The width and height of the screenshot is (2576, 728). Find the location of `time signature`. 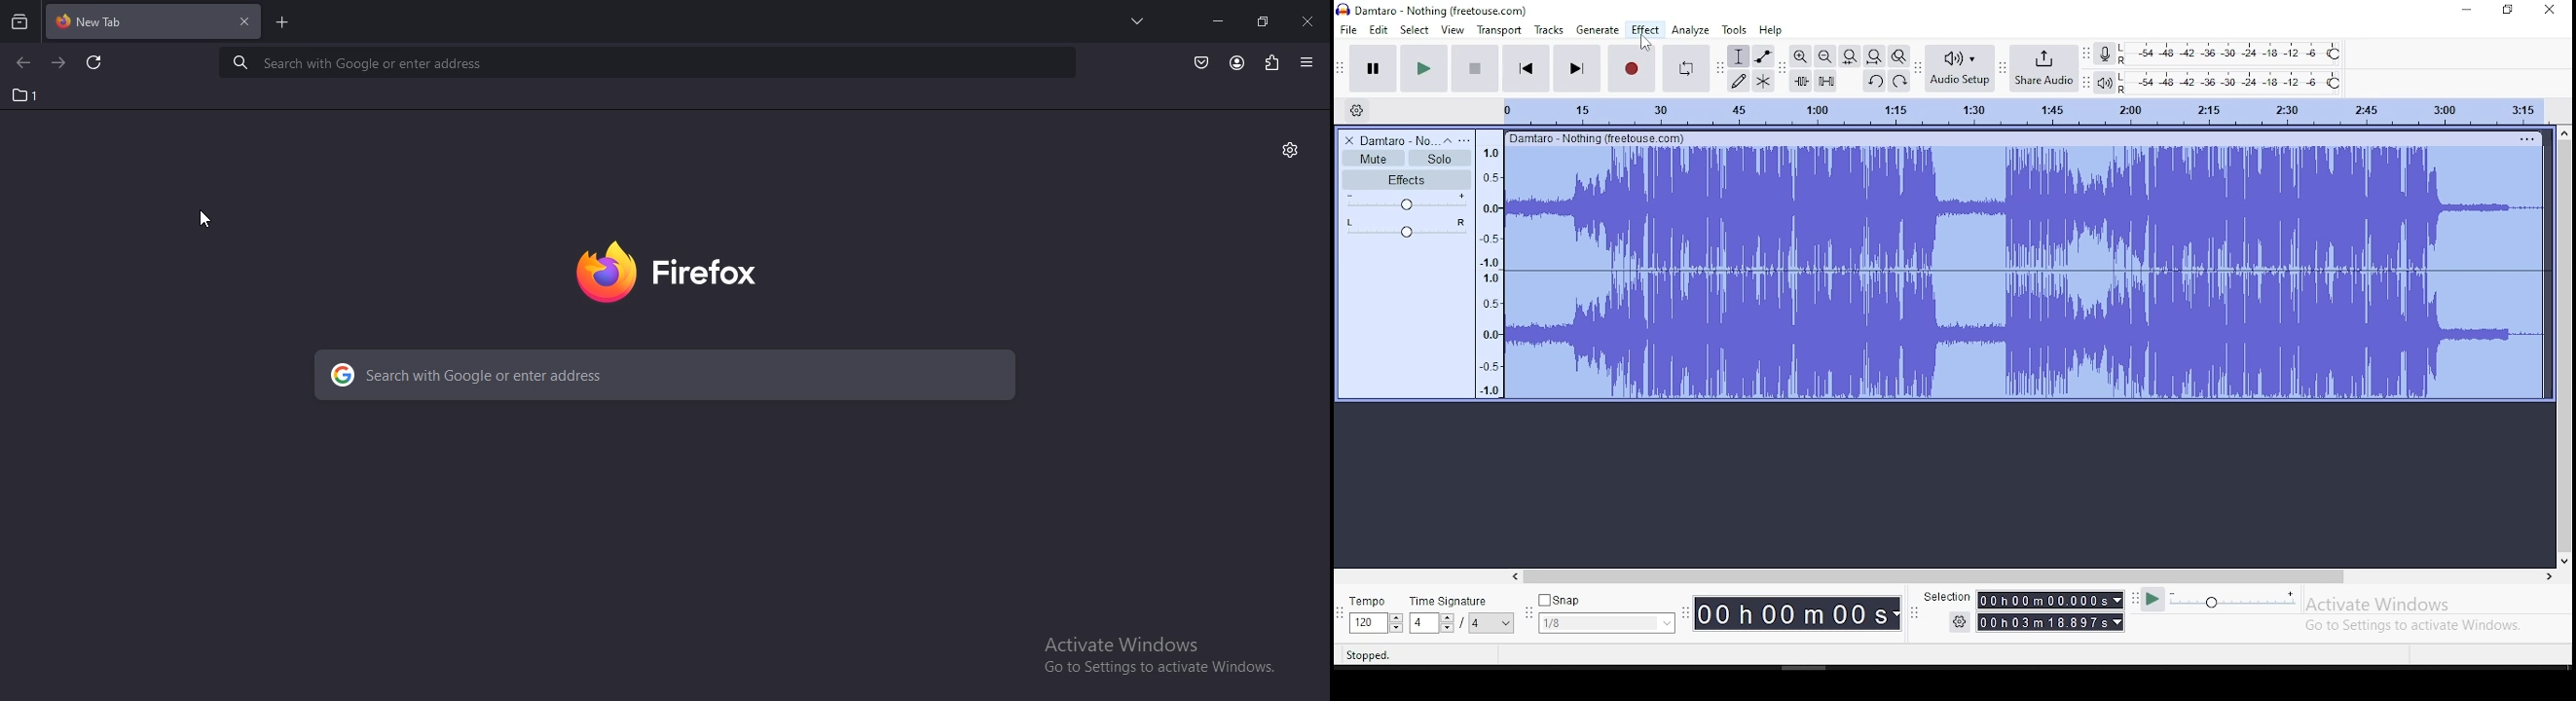

time signature is located at coordinates (1462, 611).